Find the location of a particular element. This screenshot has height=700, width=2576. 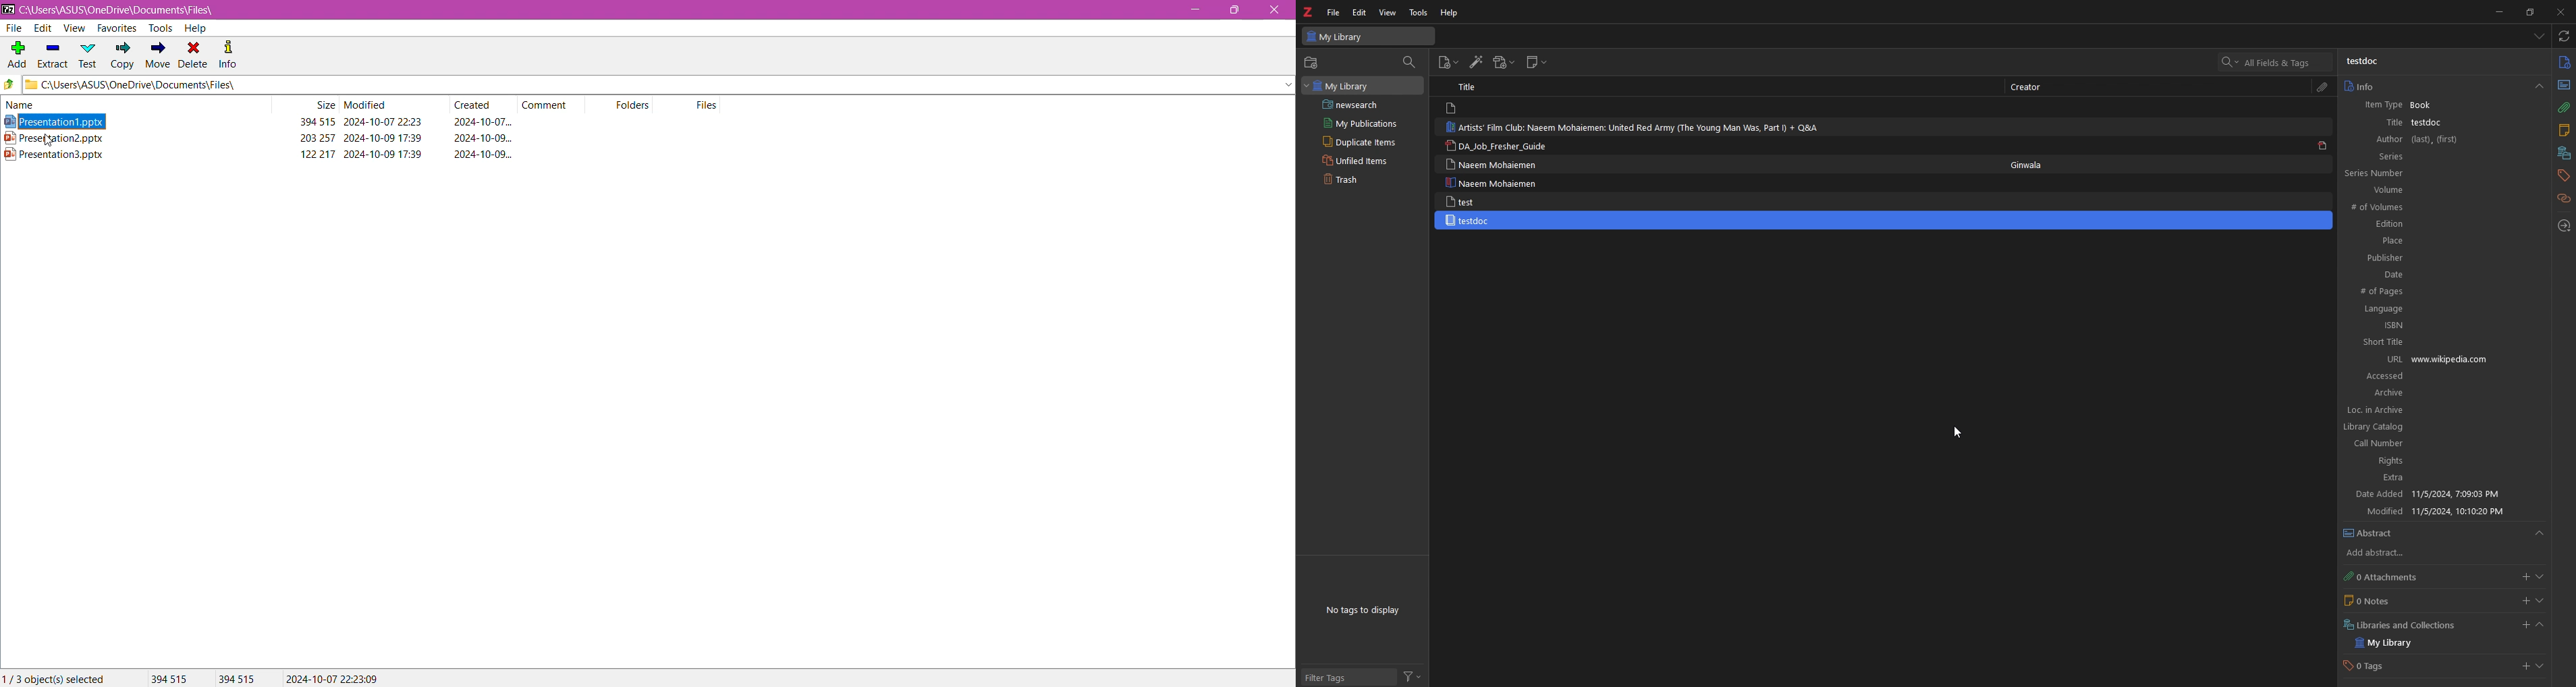

add notes is located at coordinates (2525, 600).